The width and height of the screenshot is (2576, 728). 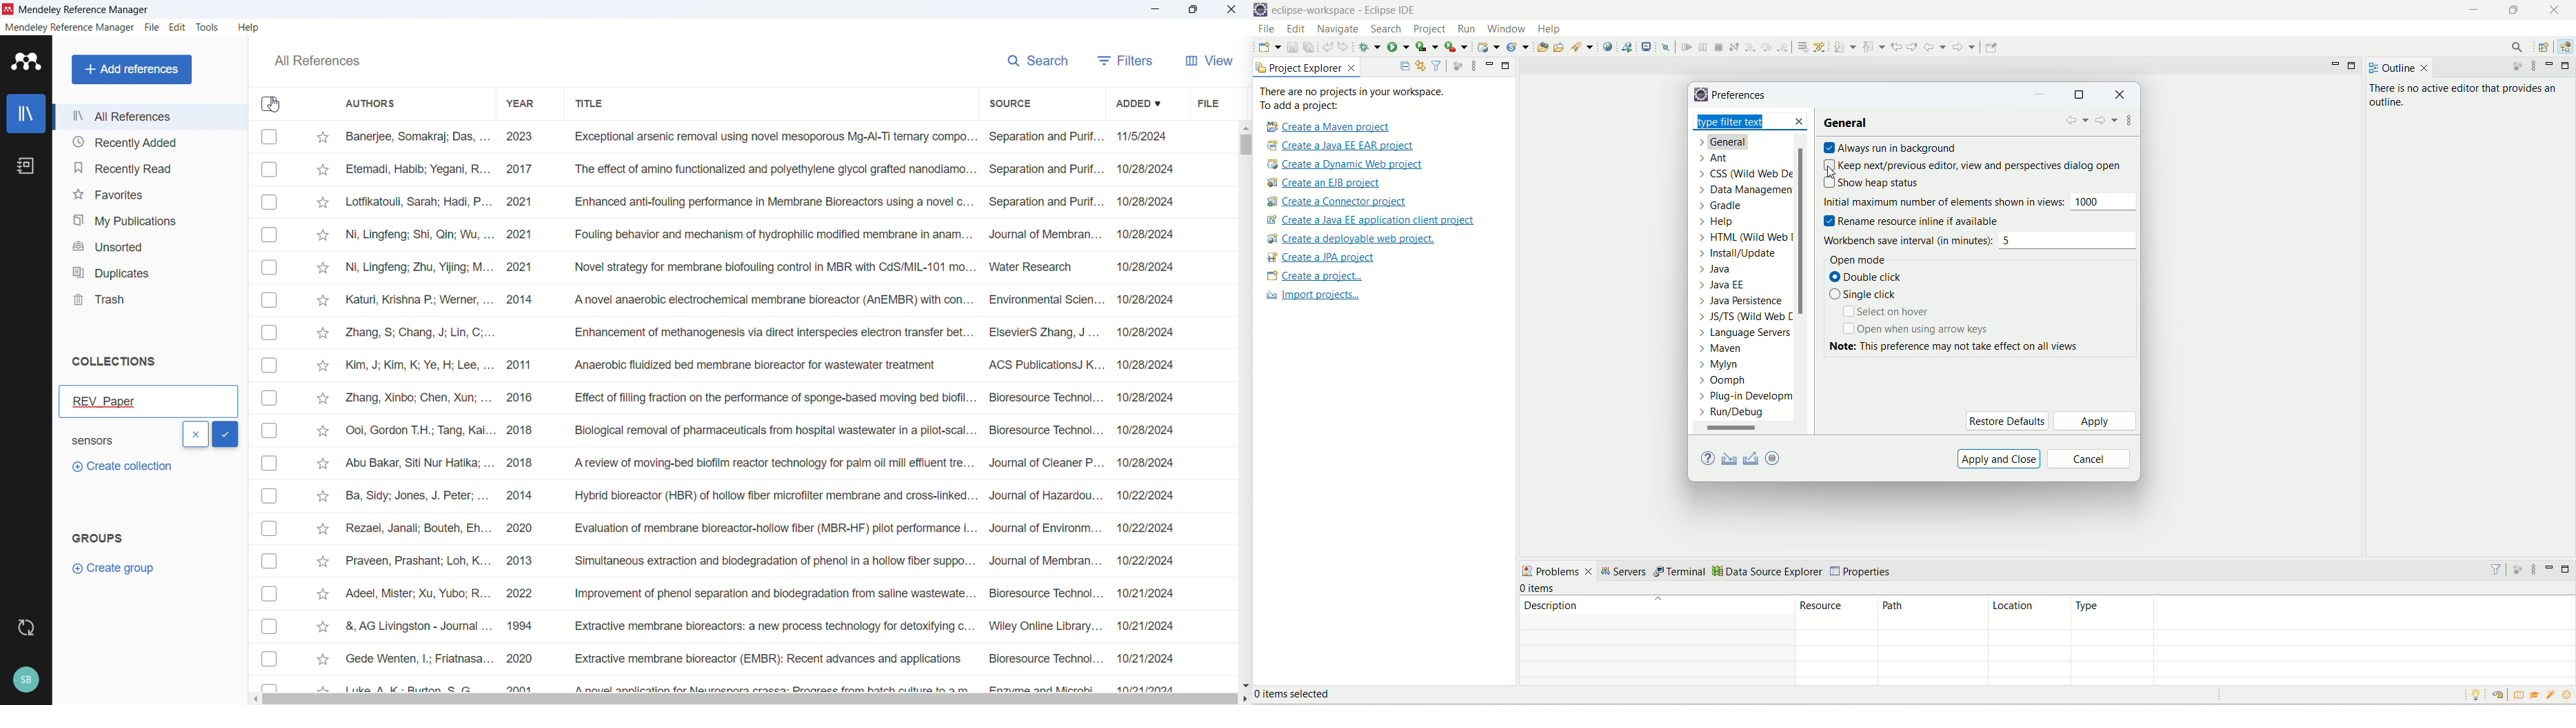 What do you see at coordinates (761, 267) in the screenshot?
I see `Ni, Lingfeng; Zhu, Yijing; M... 2021 Novel strategy for membrane biofouling control in MBR with CdS/MIL-101 mo... Water Research 10/28/2024` at bounding box center [761, 267].